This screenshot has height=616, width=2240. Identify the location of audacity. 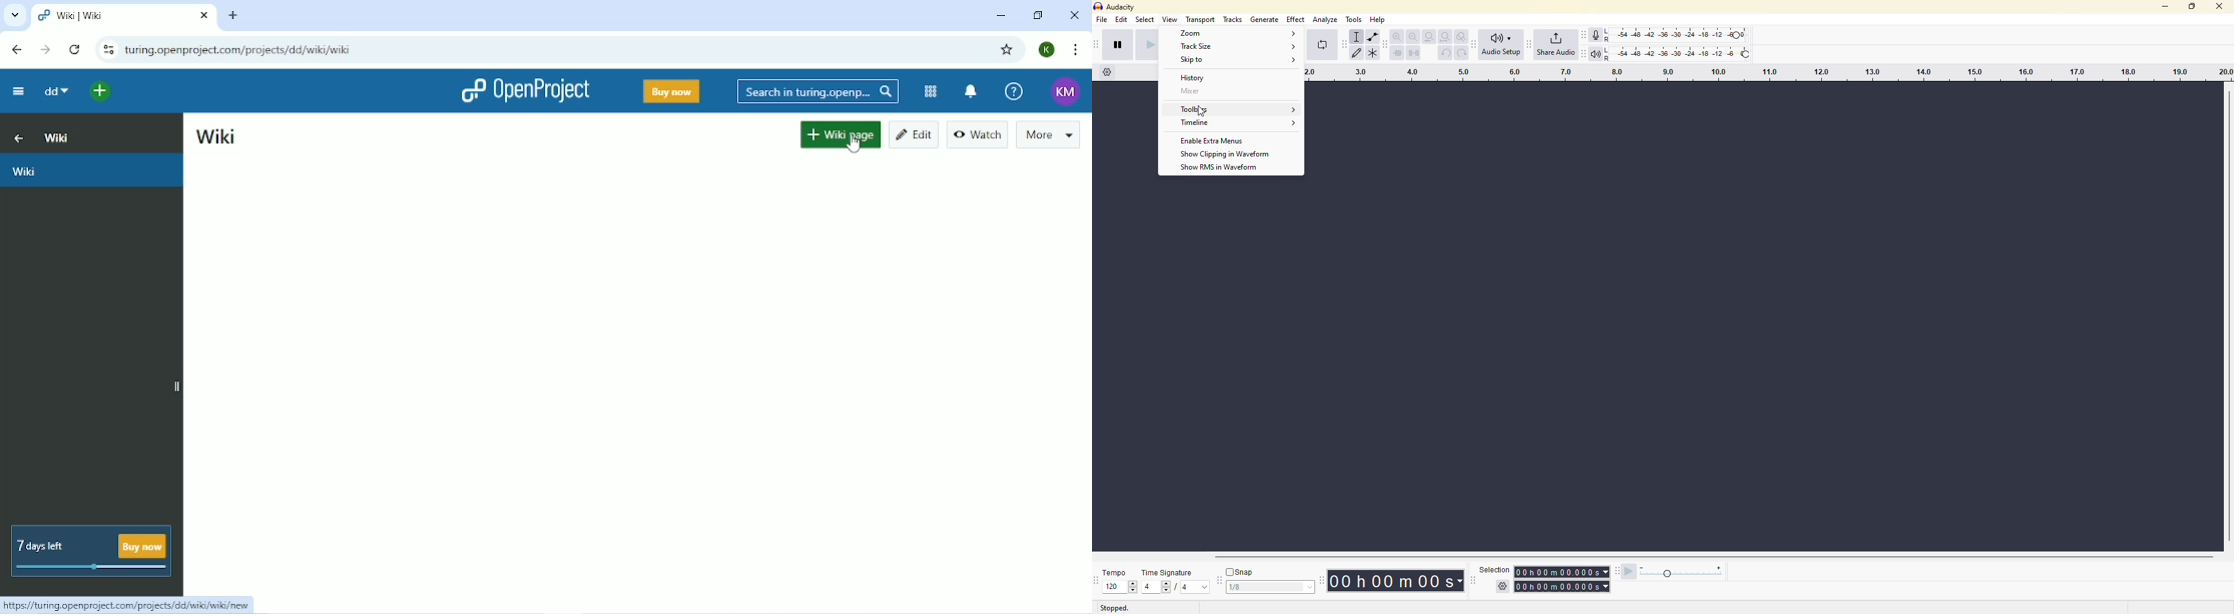
(1115, 8).